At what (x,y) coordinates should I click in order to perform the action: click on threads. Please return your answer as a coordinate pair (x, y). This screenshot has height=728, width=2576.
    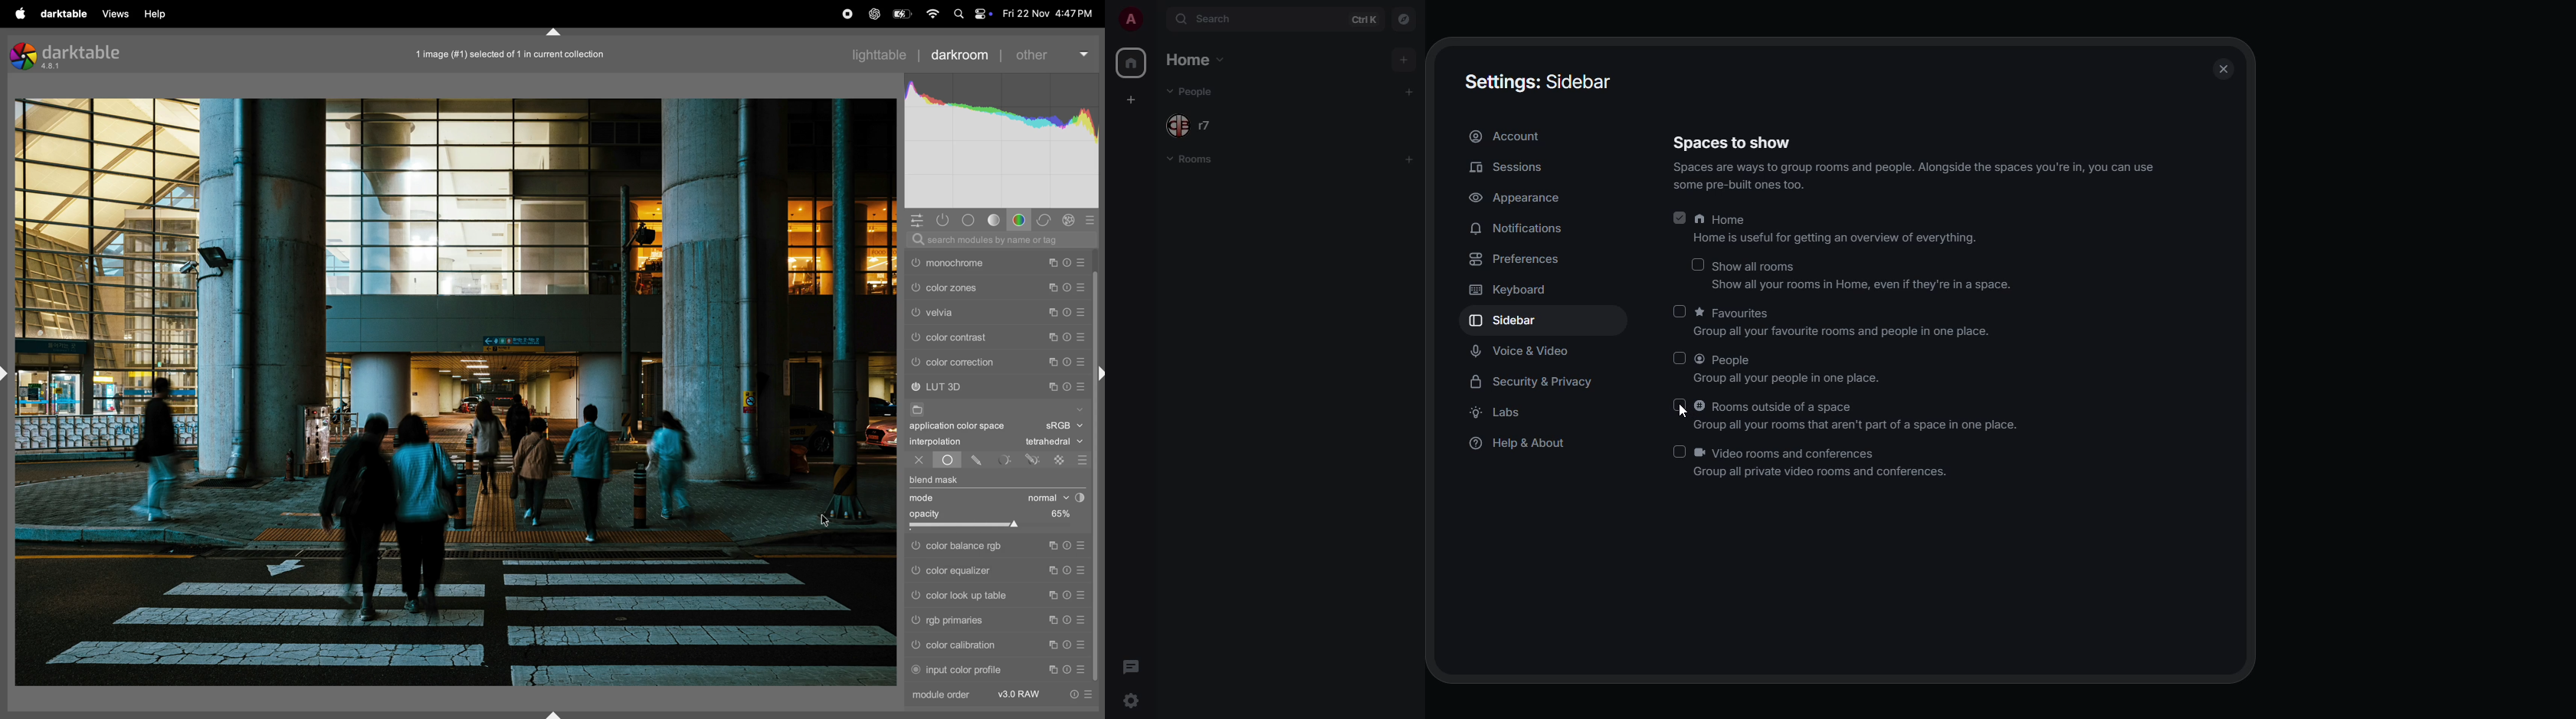
    Looking at the image, I should click on (1132, 665).